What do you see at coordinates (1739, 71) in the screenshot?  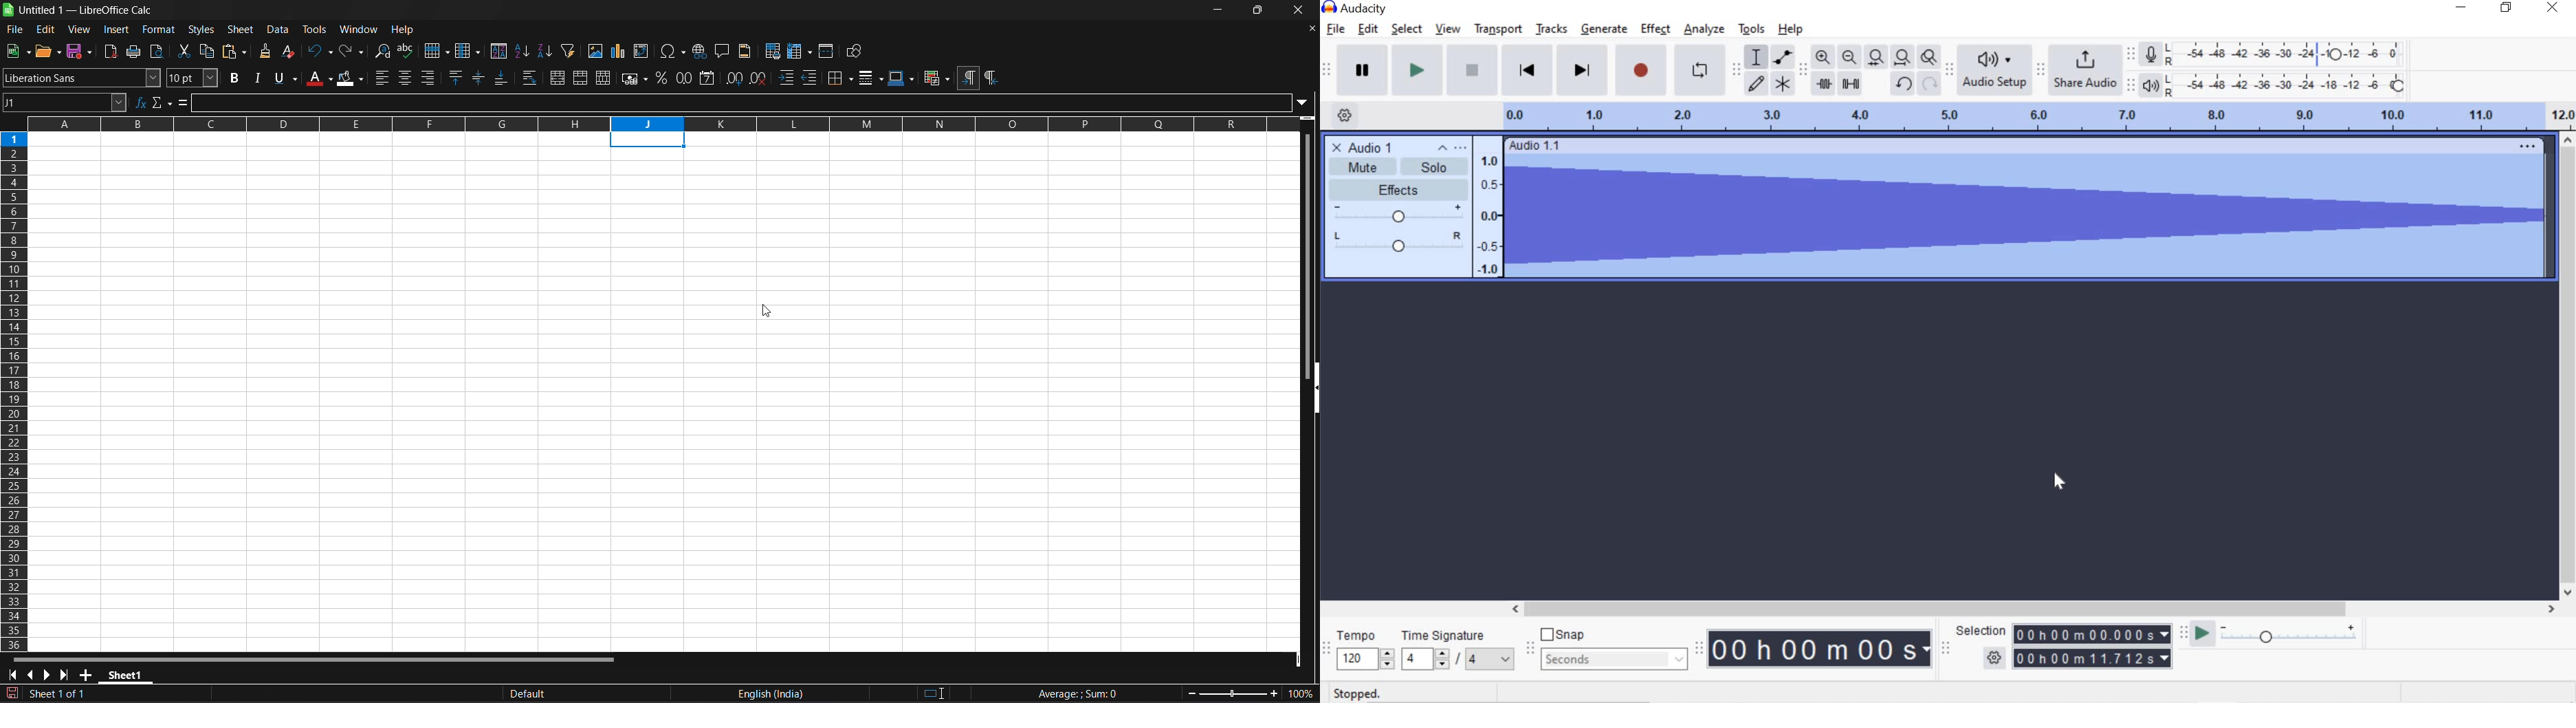 I see `Tools Toolbar` at bounding box center [1739, 71].